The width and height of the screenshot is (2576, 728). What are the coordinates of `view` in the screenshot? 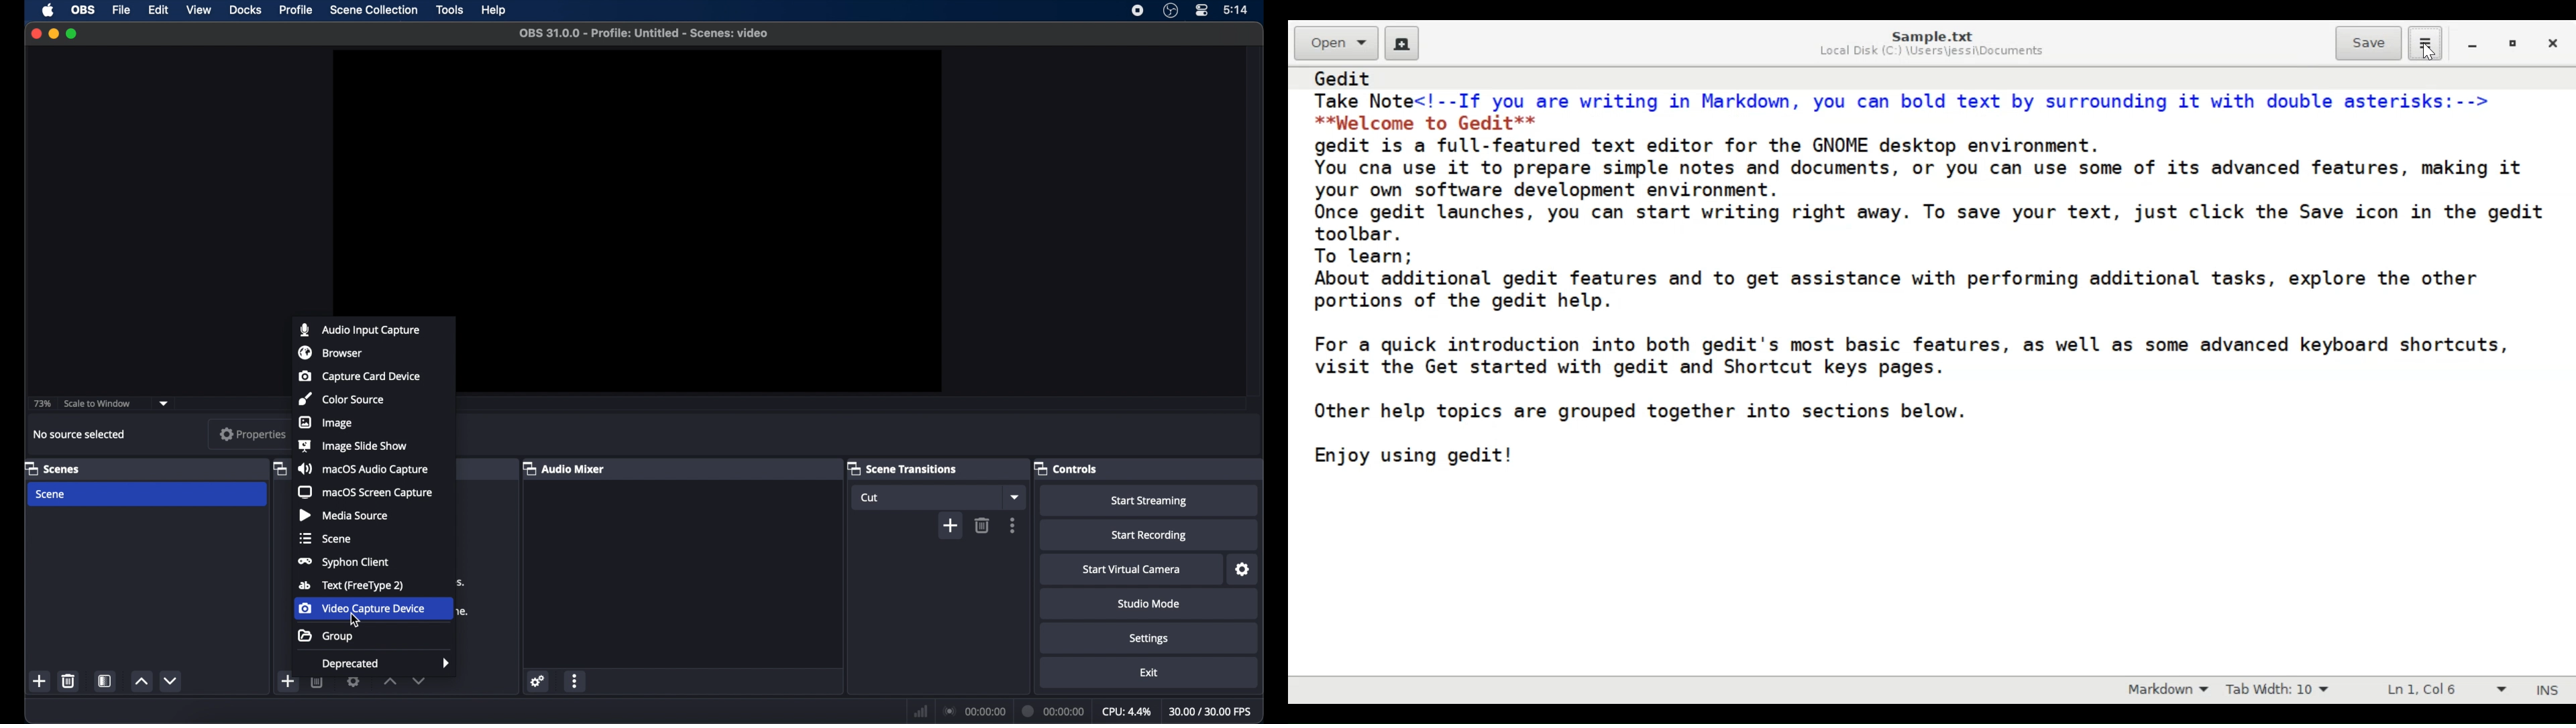 It's located at (198, 9).